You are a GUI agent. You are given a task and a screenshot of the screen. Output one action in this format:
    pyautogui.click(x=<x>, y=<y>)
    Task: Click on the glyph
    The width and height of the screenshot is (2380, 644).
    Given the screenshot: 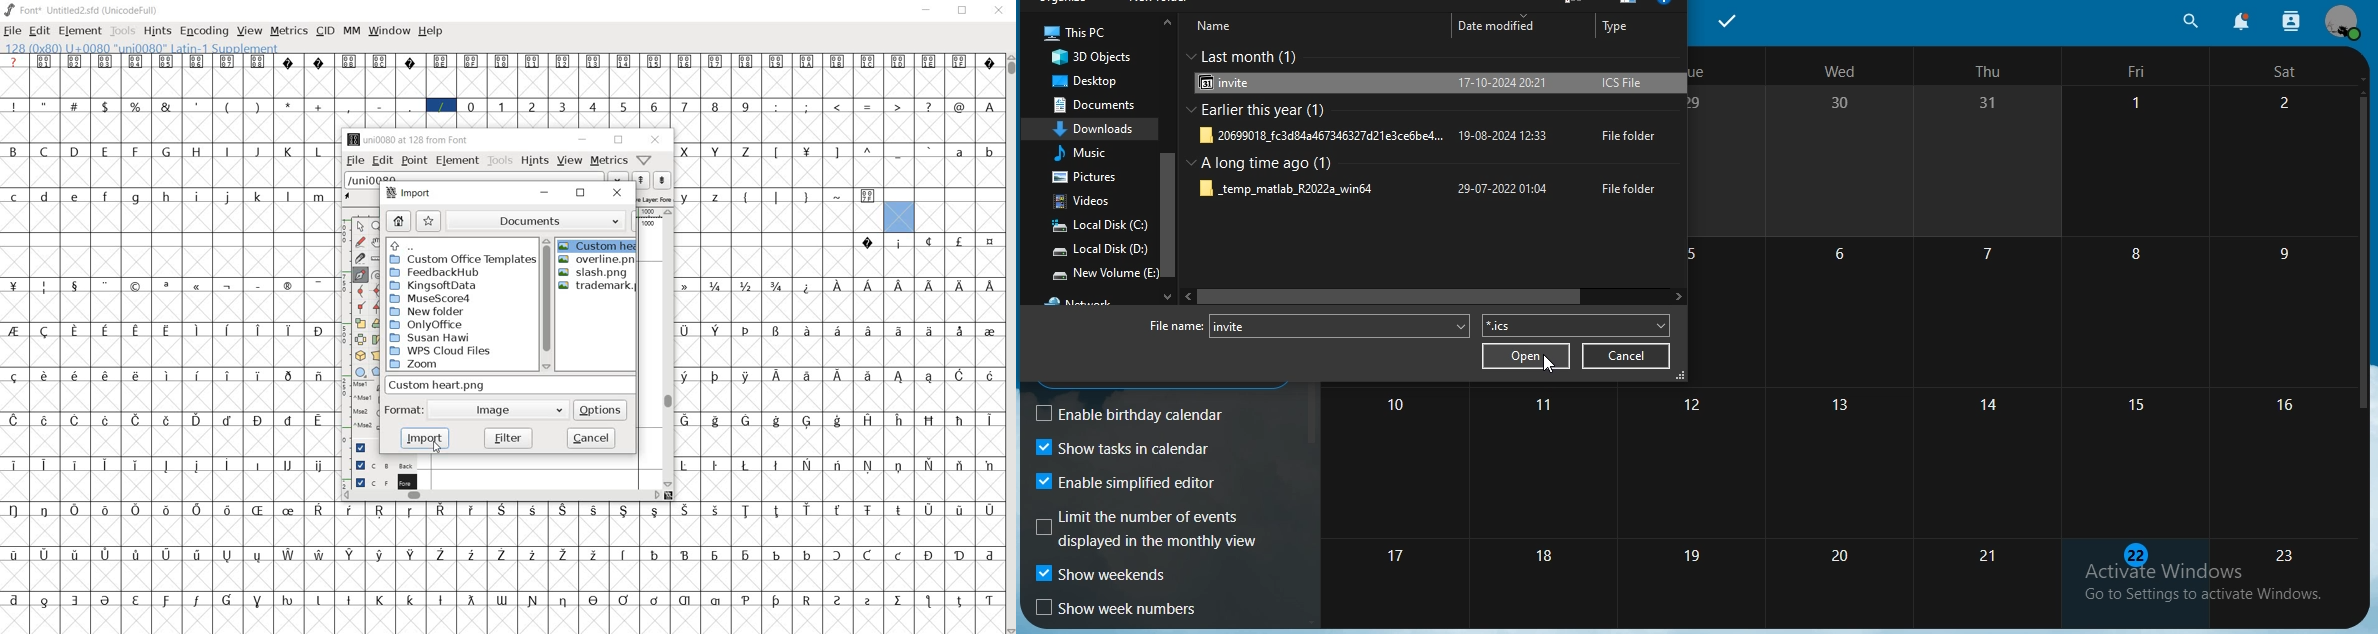 What is the action you would take?
    pyautogui.click(x=959, y=241)
    